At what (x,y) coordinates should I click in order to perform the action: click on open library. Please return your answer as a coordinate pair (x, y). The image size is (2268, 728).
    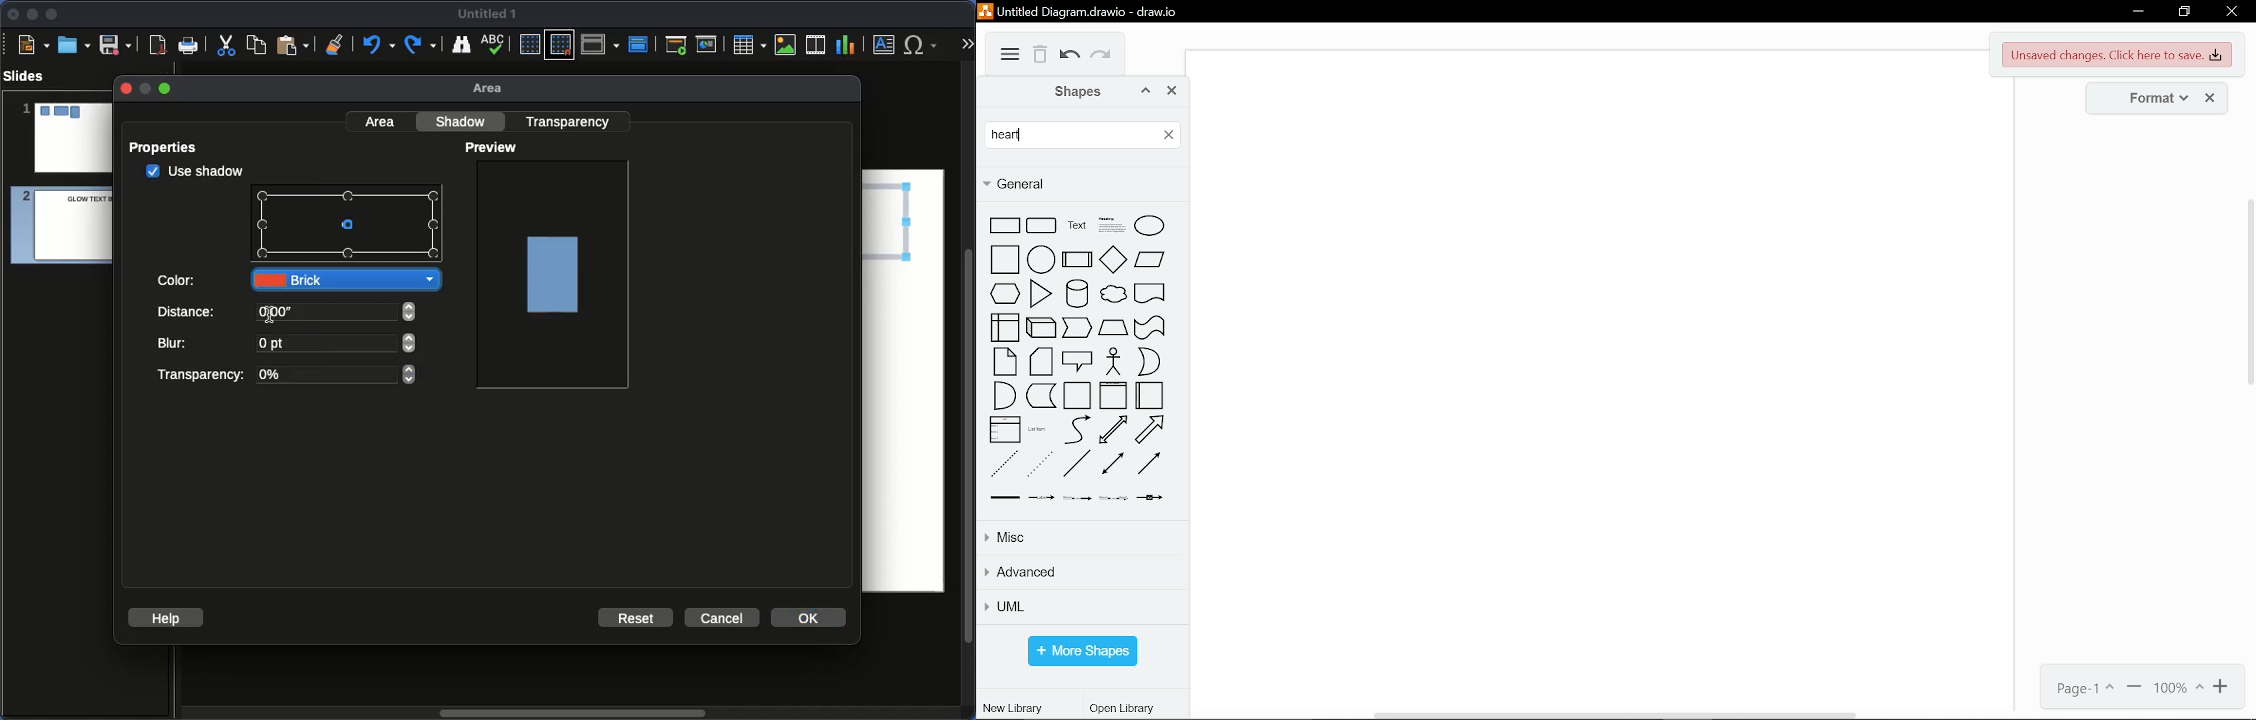
    Looking at the image, I should click on (1125, 709).